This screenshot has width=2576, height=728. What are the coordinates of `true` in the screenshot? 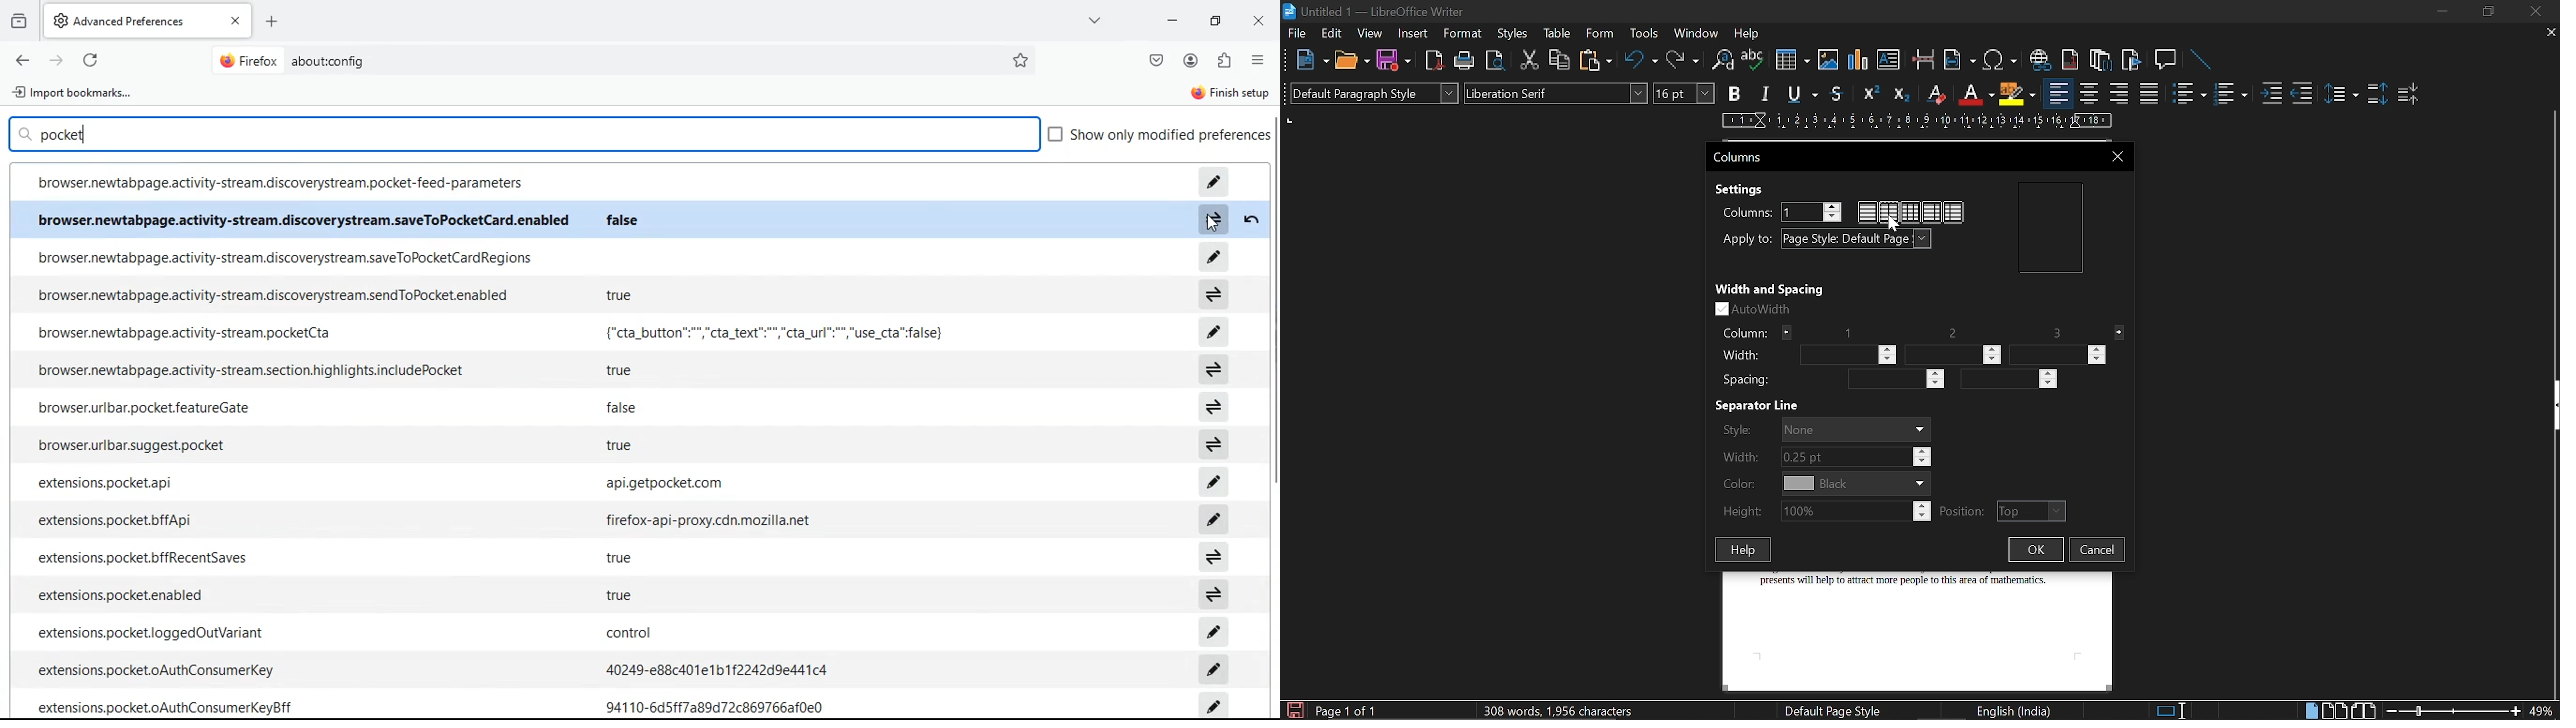 It's located at (625, 292).